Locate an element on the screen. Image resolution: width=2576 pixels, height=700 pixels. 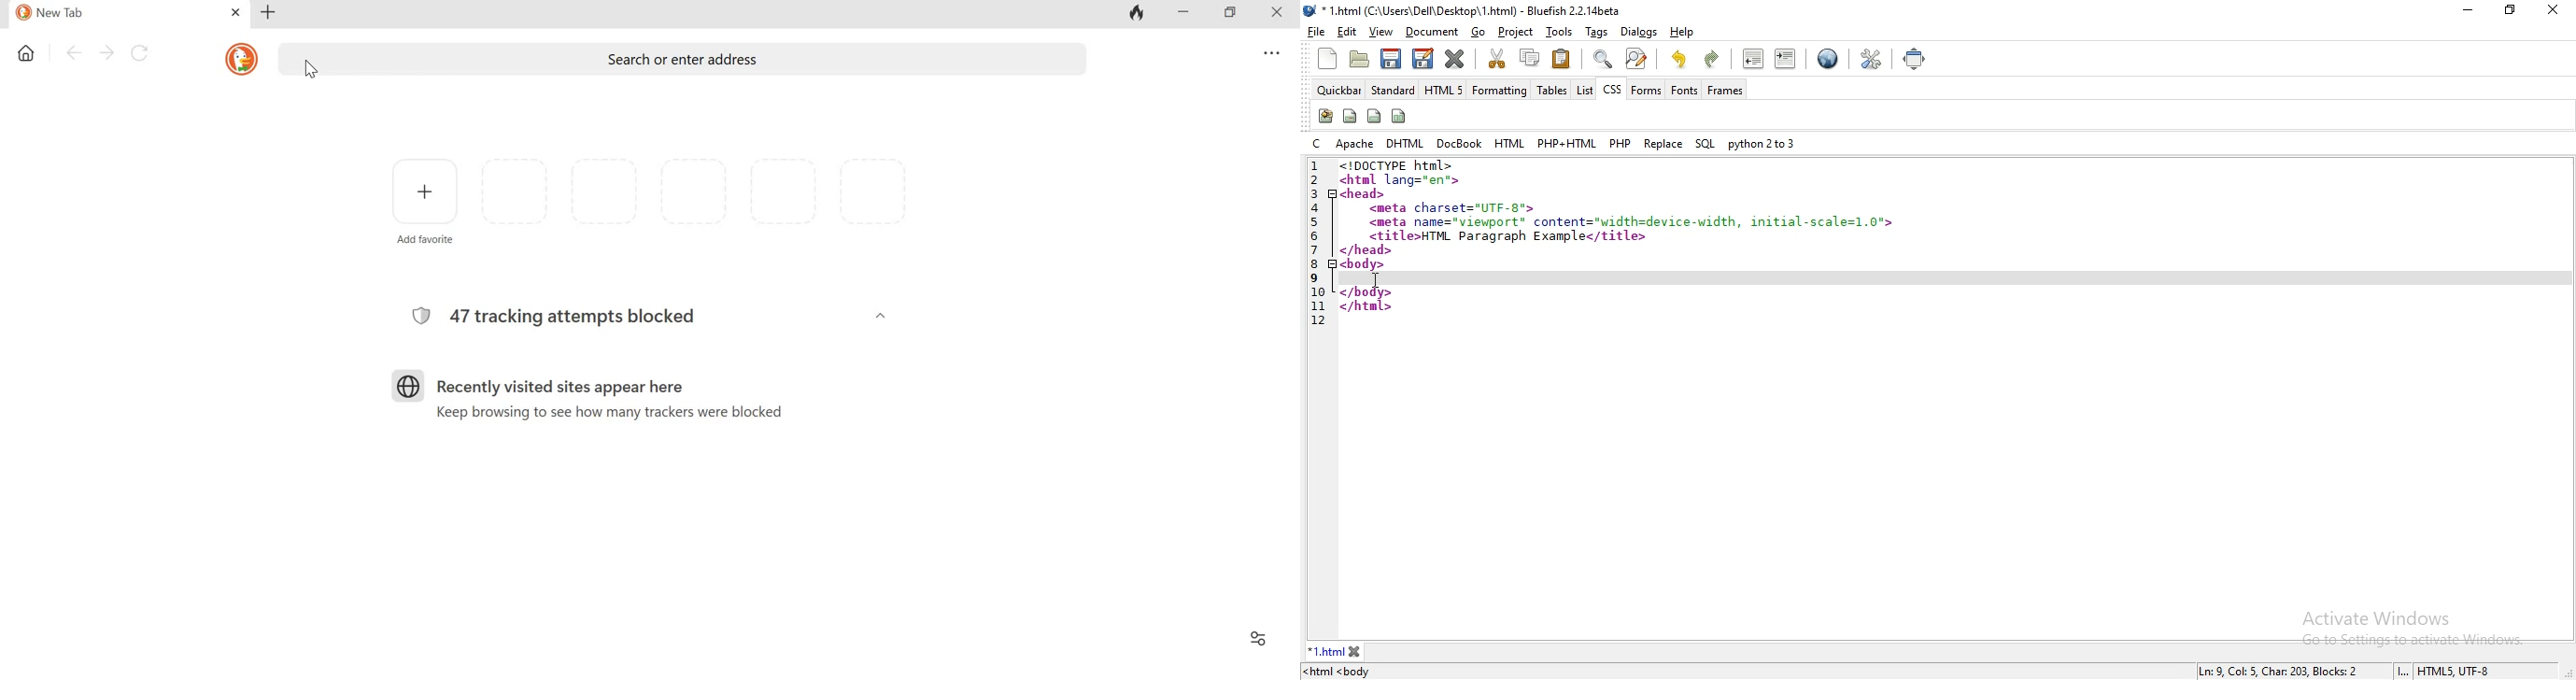
Home icon is located at coordinates (25, 55).